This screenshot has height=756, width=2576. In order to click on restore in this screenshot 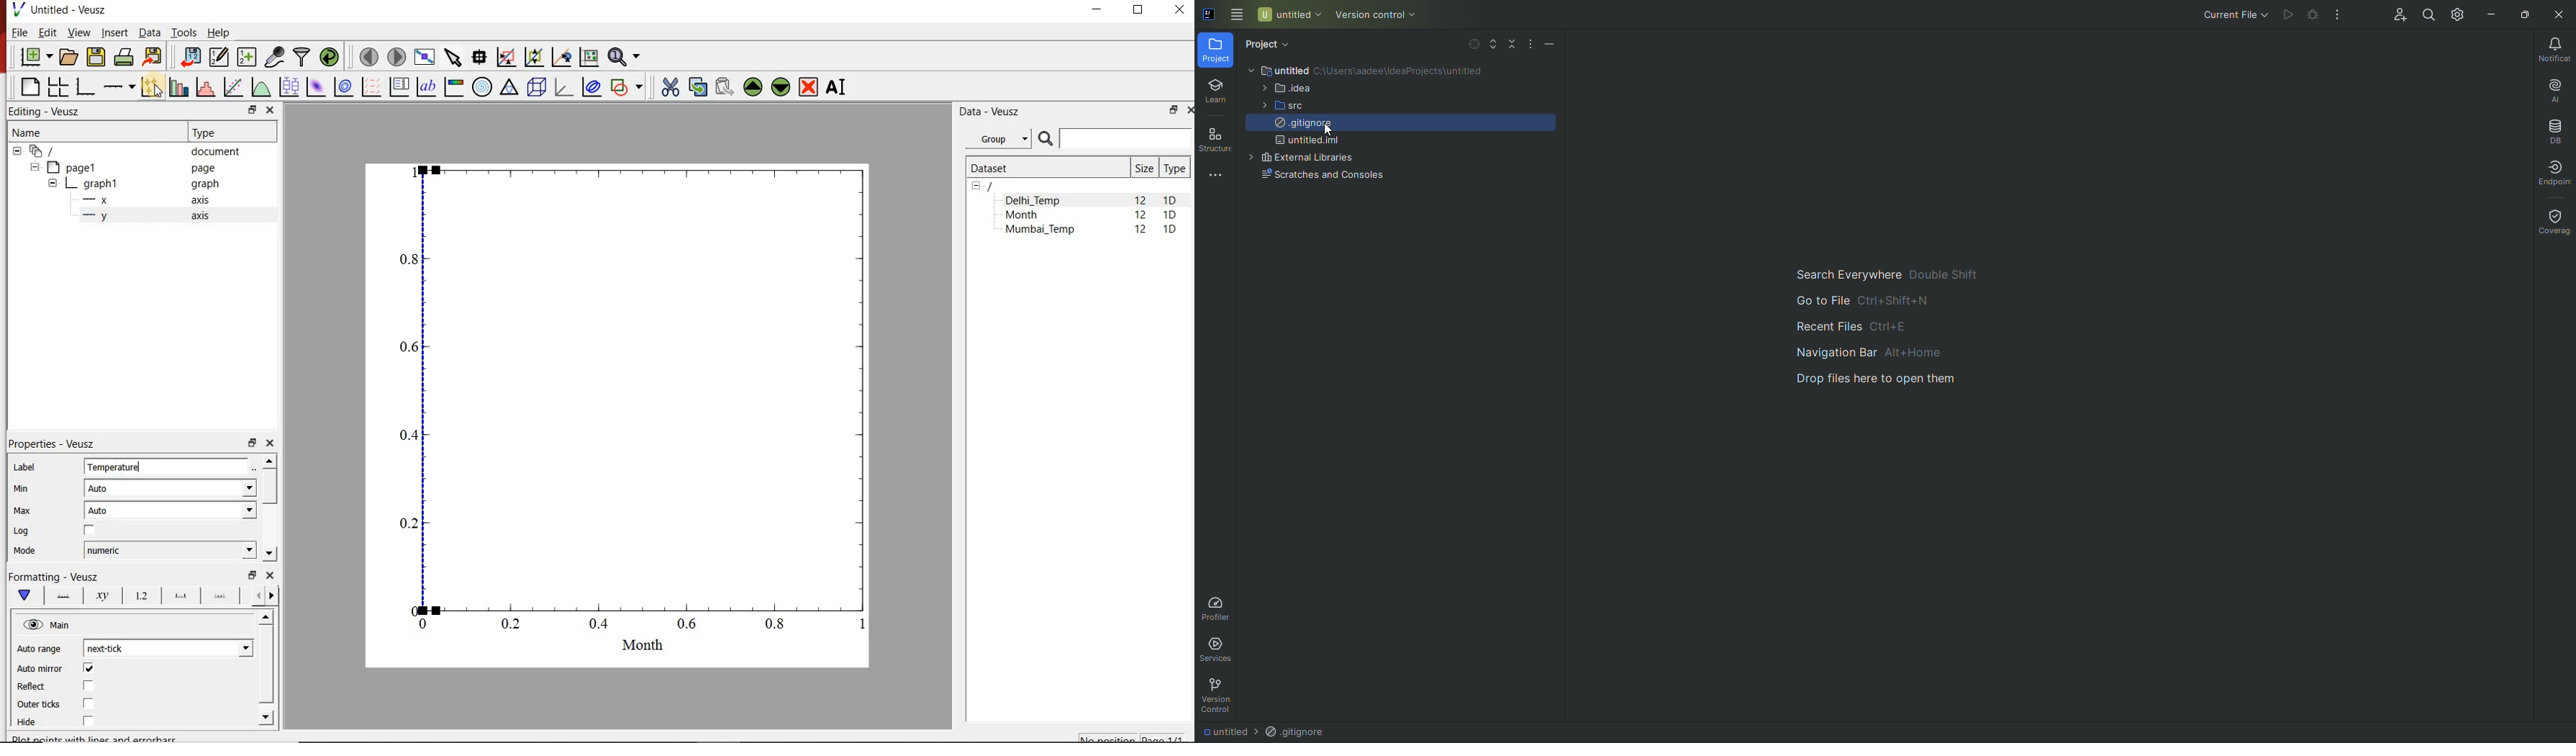, I will do `click(251, 442)`.